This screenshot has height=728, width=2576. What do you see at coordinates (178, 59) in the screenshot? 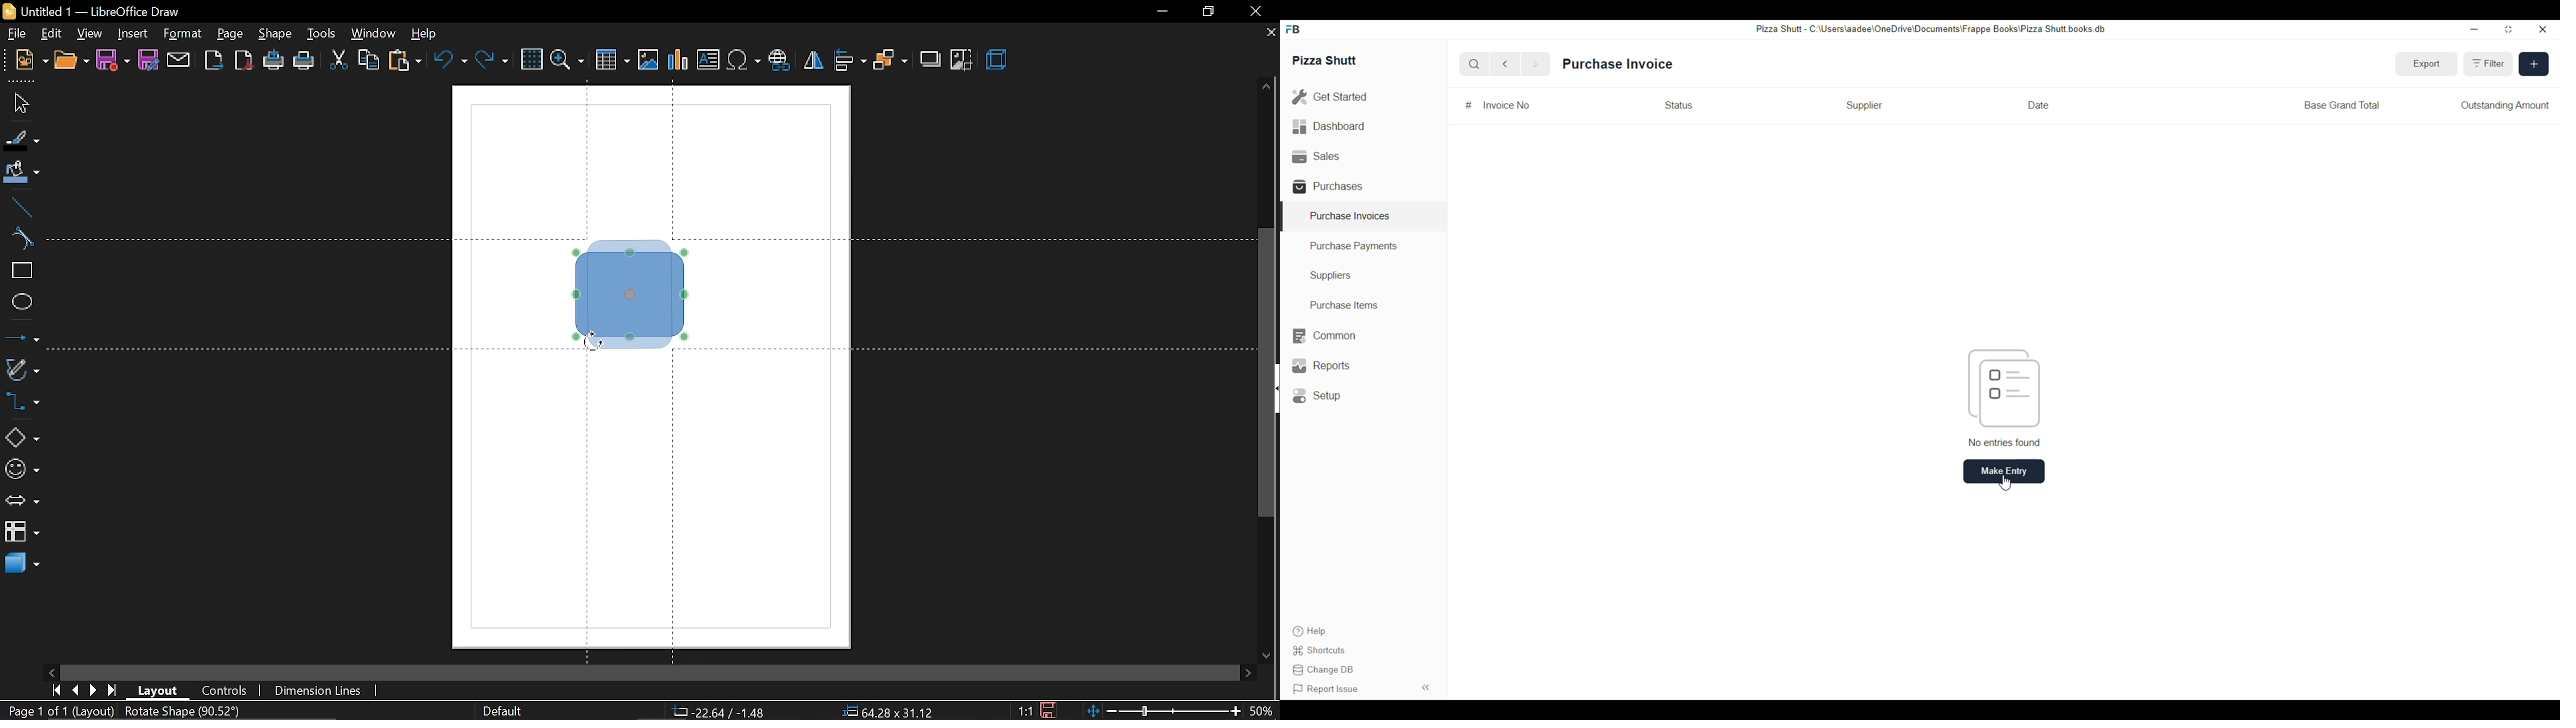
I see `attach` at bounding box center [178, 59].